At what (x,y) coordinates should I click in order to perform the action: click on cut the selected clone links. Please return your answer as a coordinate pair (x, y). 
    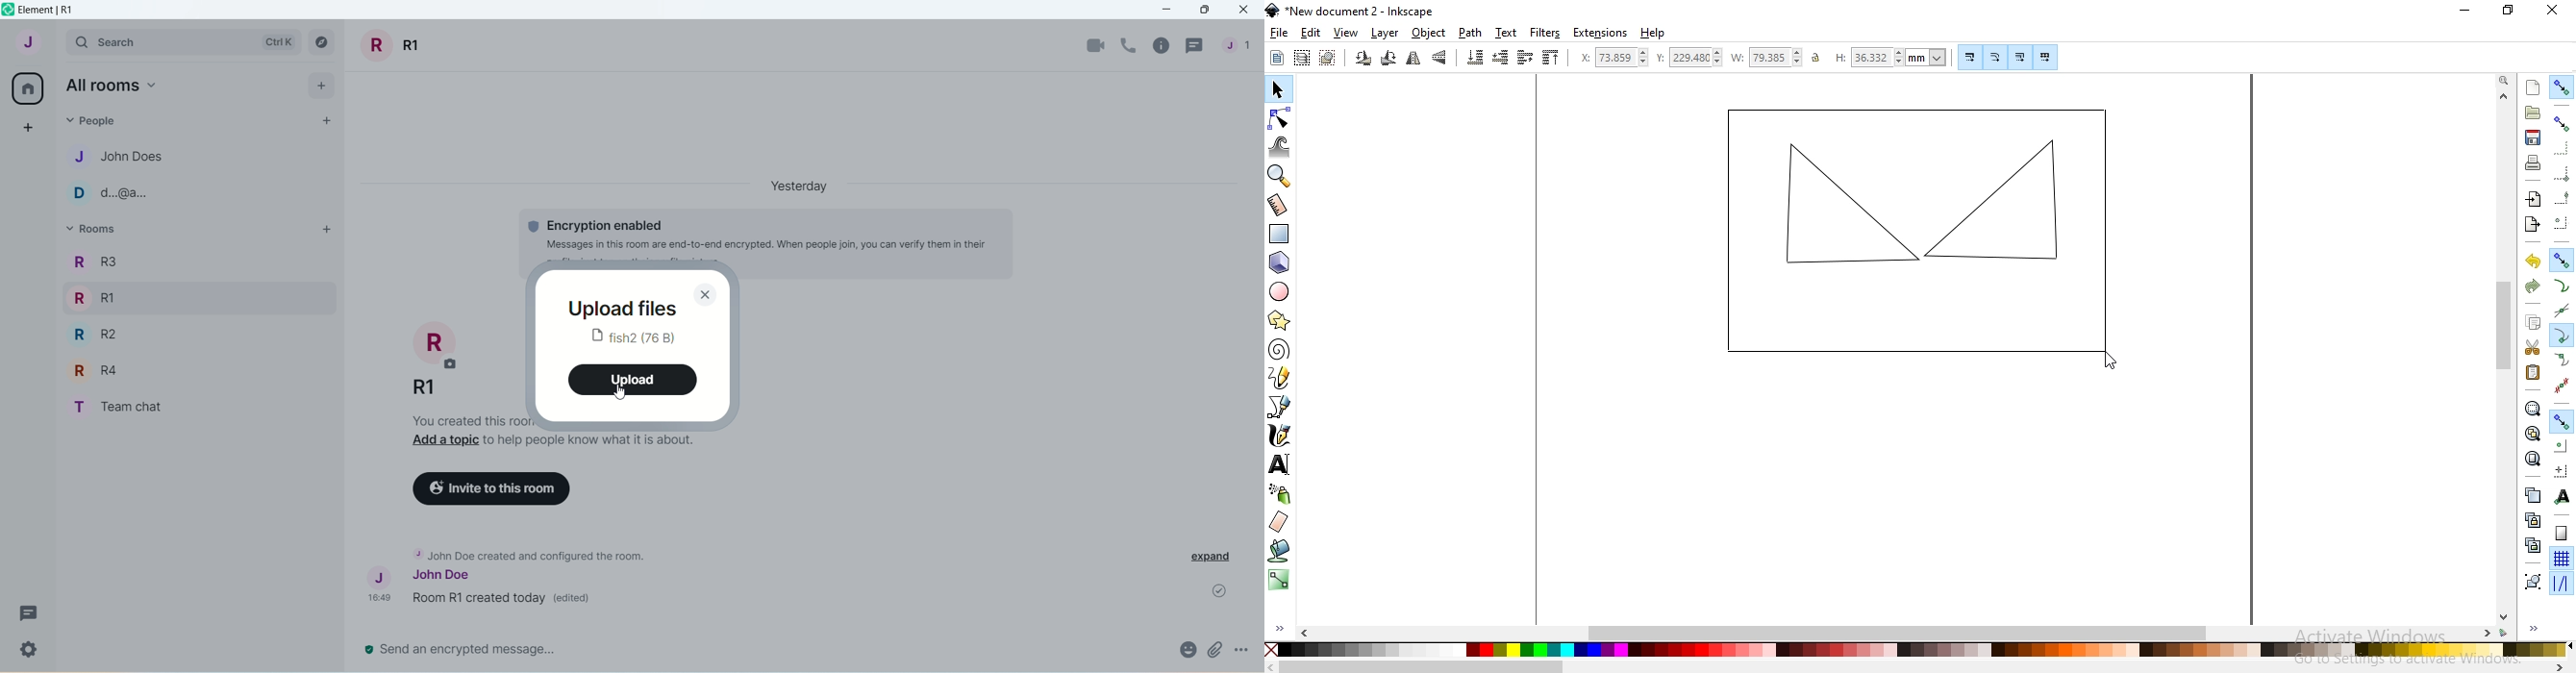
    Looking at the image, I should click on (2533, 545).